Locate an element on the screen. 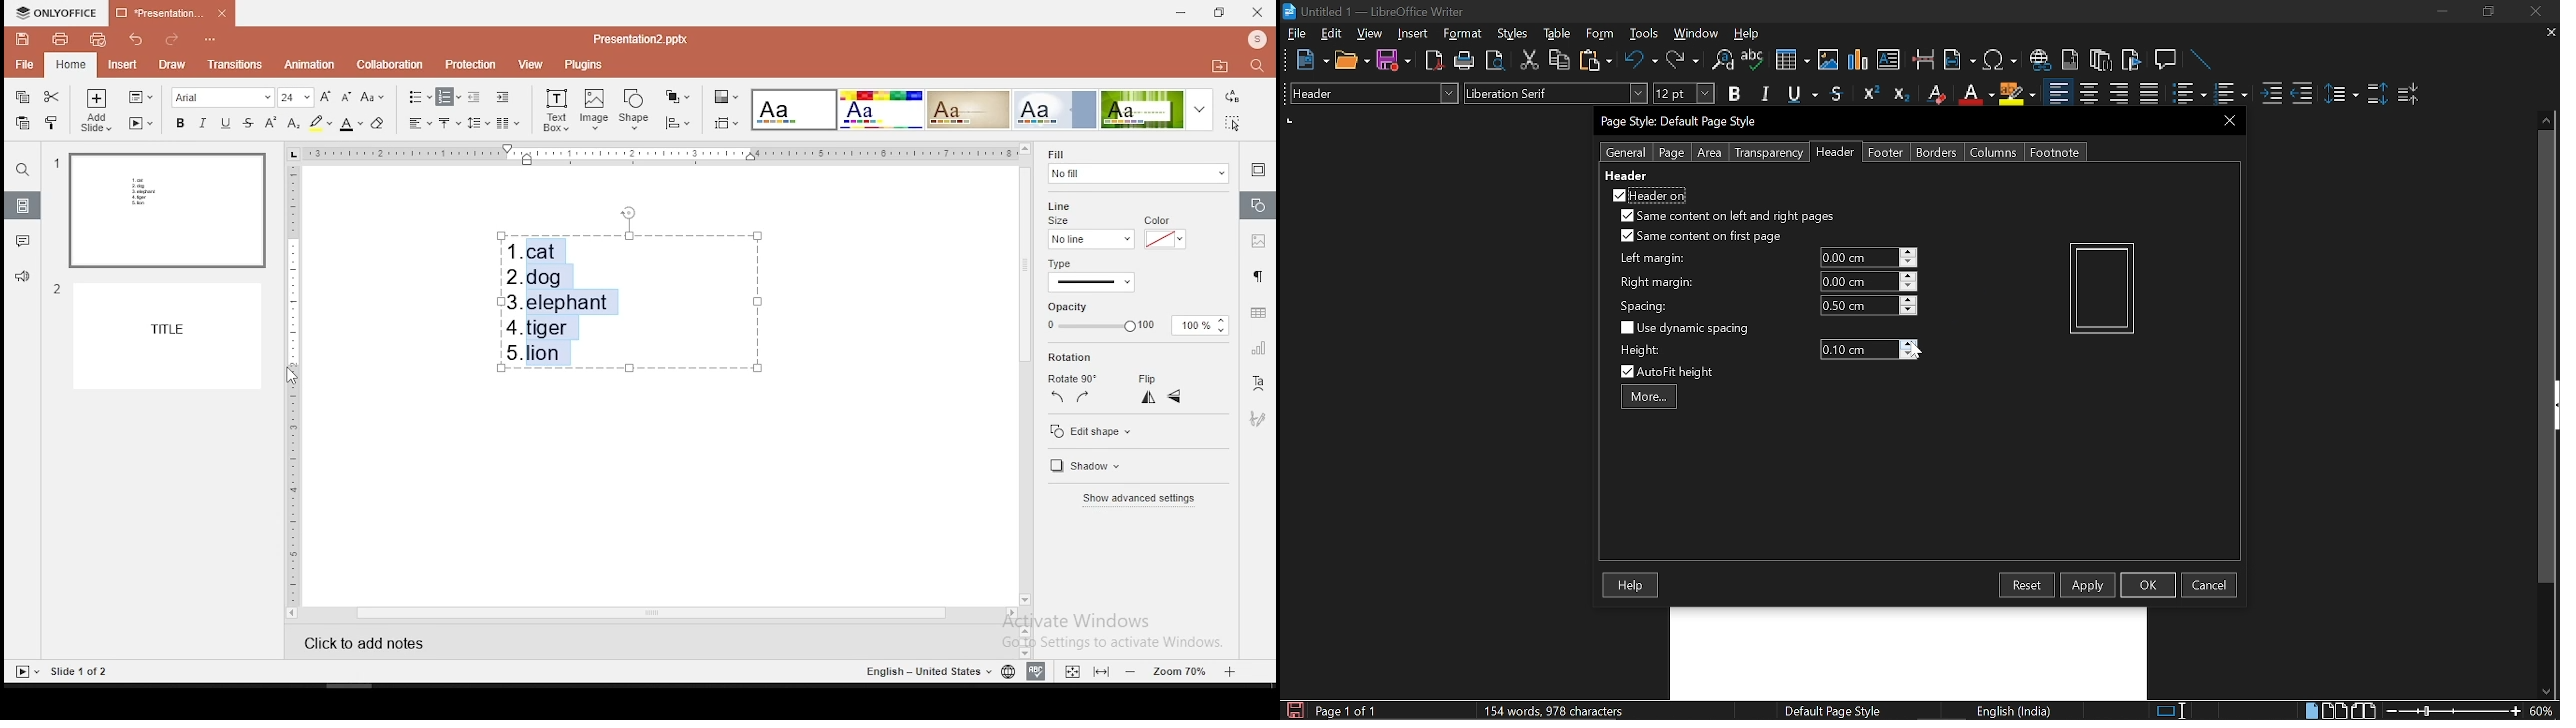 Image resolution: width=2576 pixels, height=728 pixels. increase left margin is located at coordinates (1909, 252).